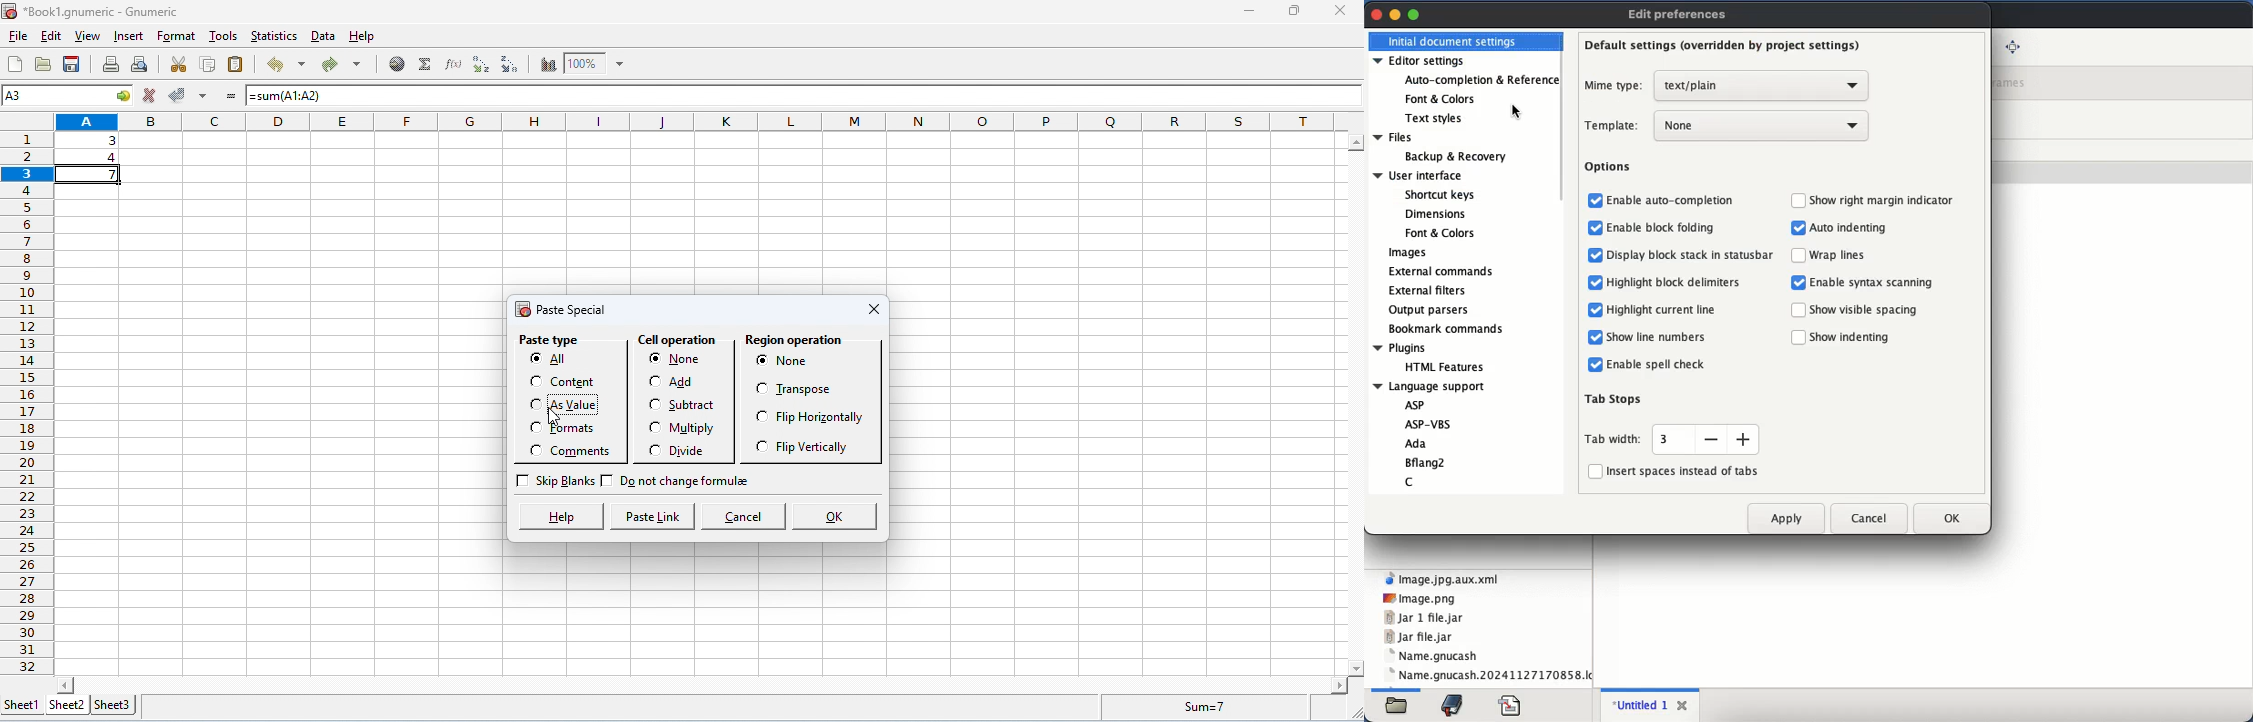 Image resolution: width=2268 pixels, height=728 pixels. I want to click on format, so click(177, 37).